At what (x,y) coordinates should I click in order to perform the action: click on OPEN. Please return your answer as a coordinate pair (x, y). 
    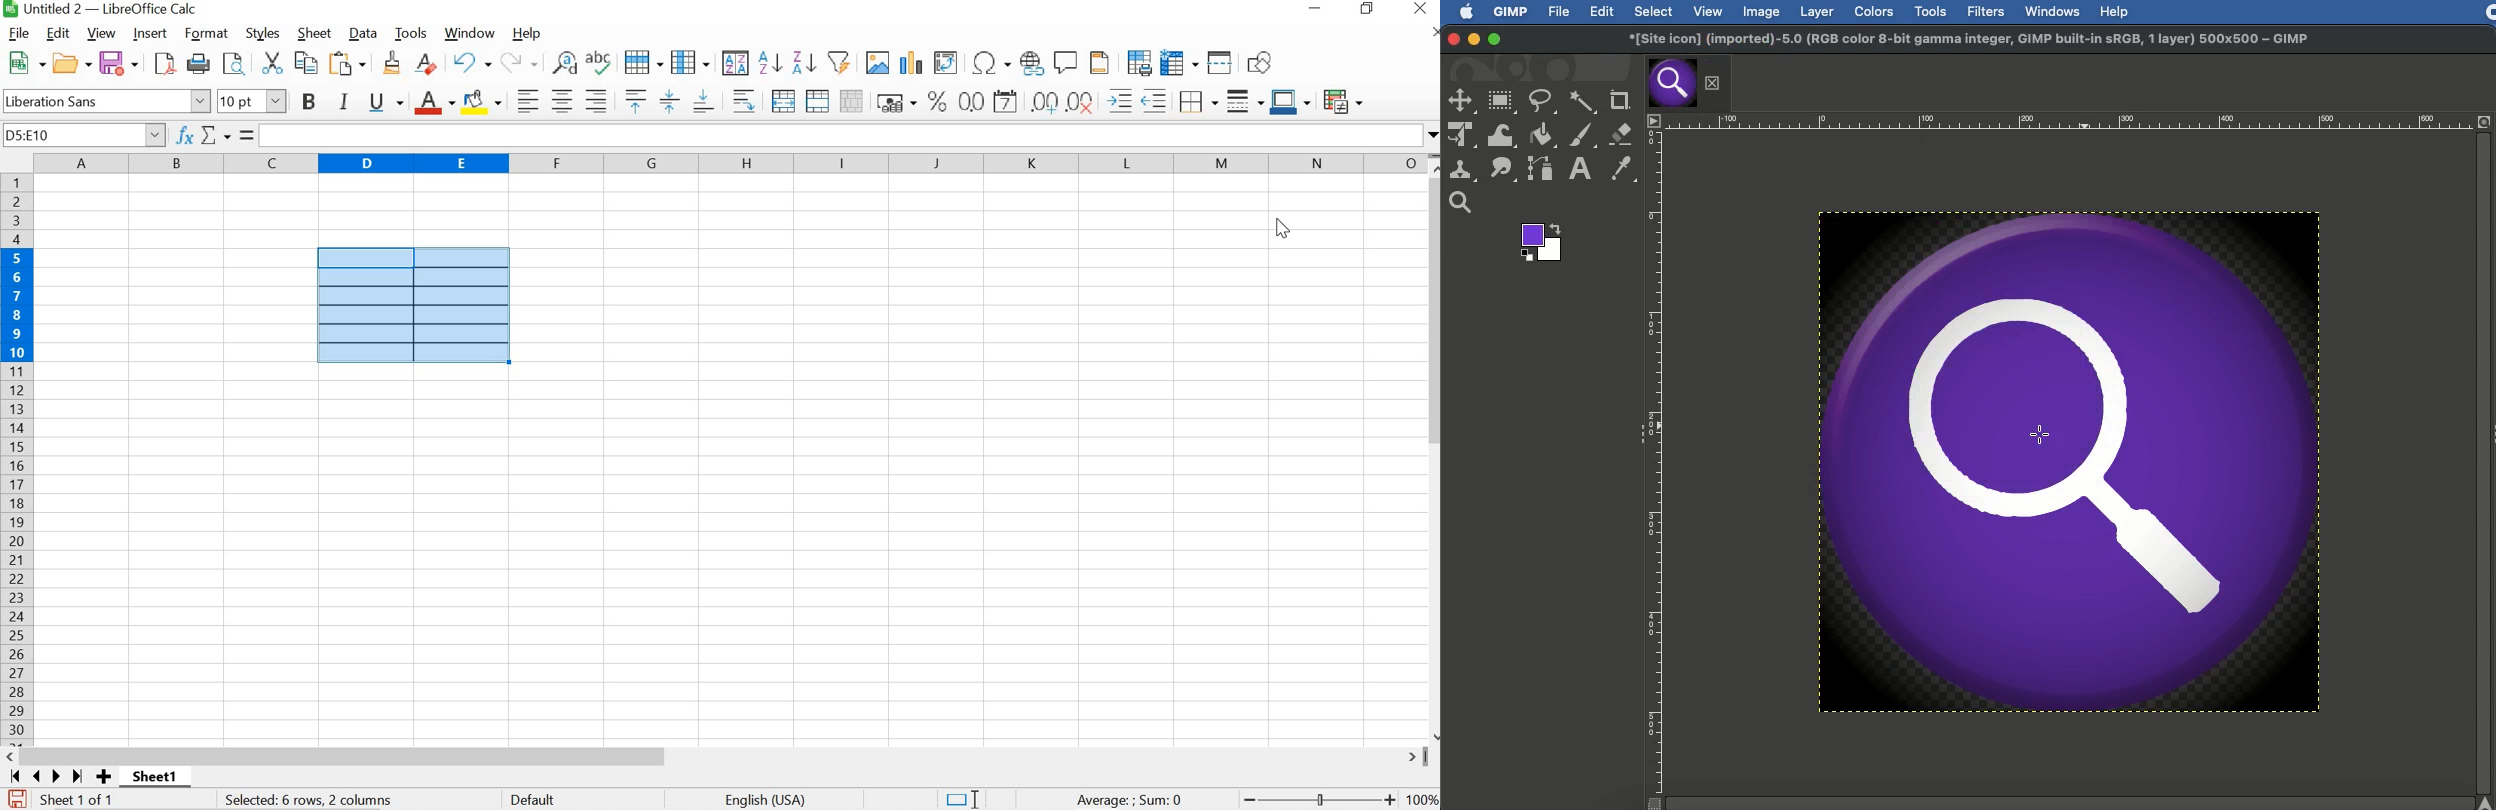
    Looking at the image, I should click on (71, 63).